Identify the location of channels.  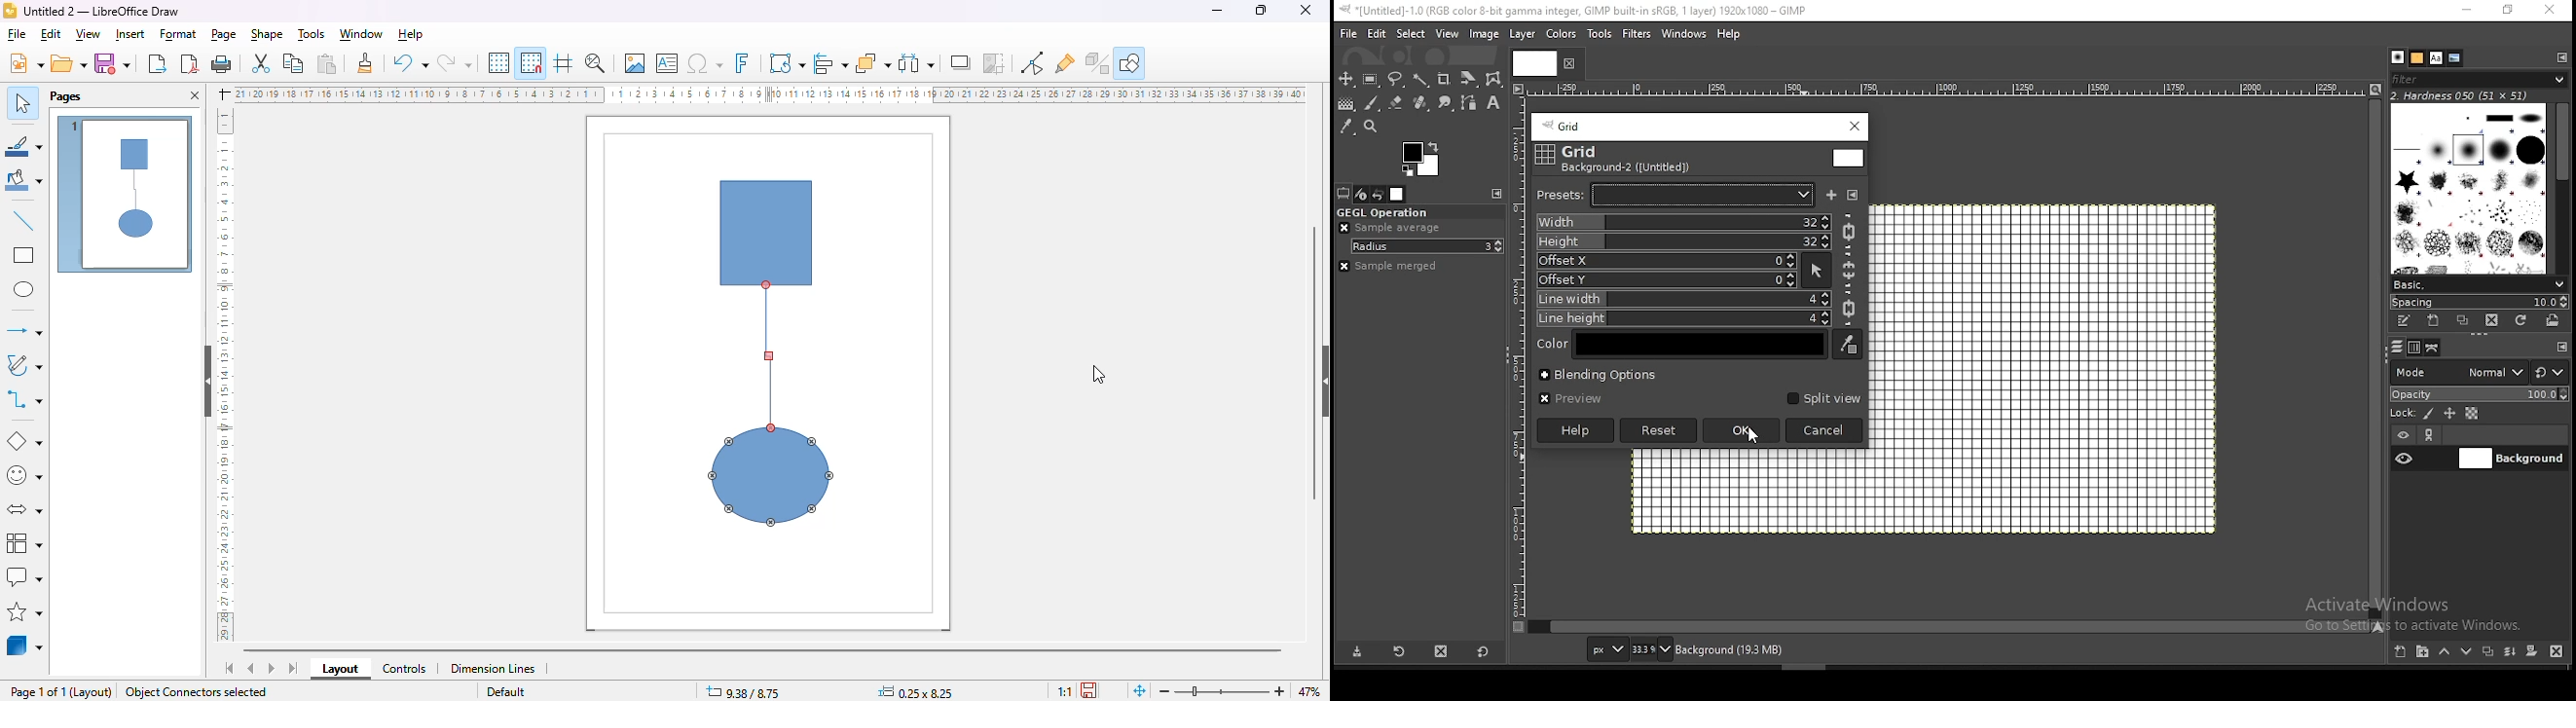
(2416, 349).